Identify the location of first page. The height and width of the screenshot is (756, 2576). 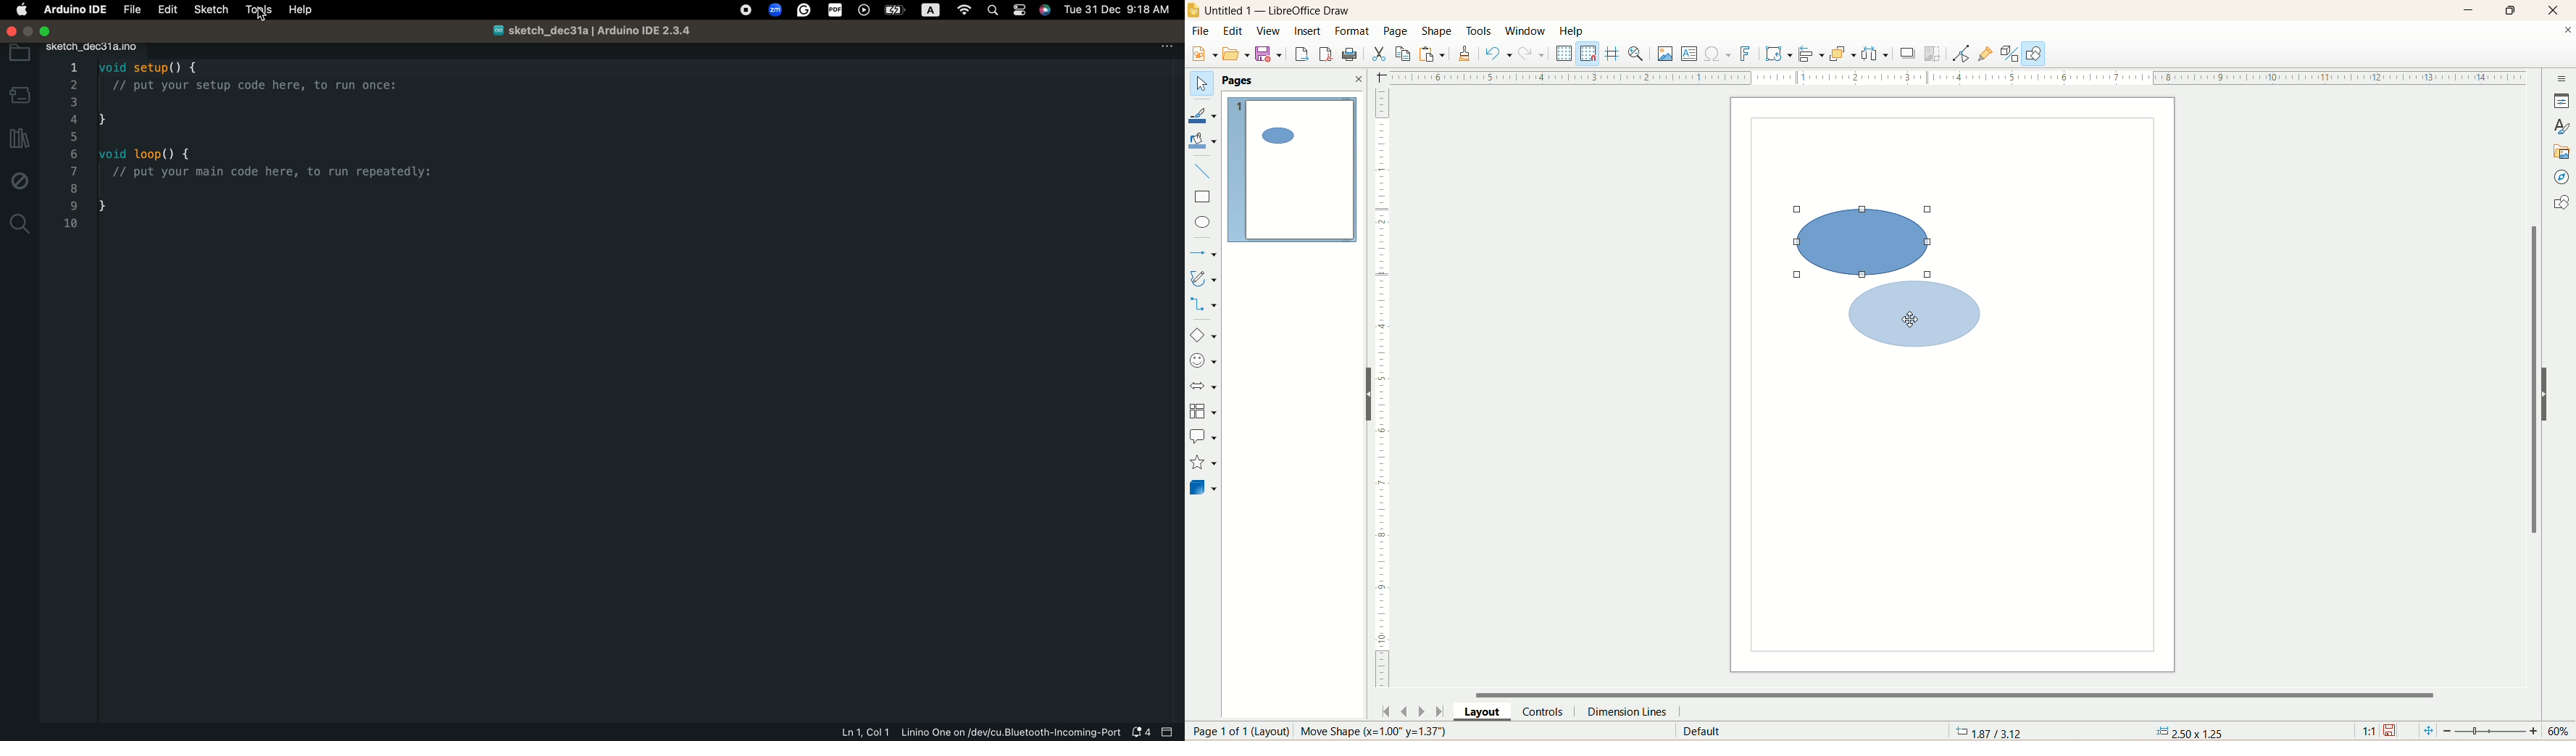
(1385, 709).